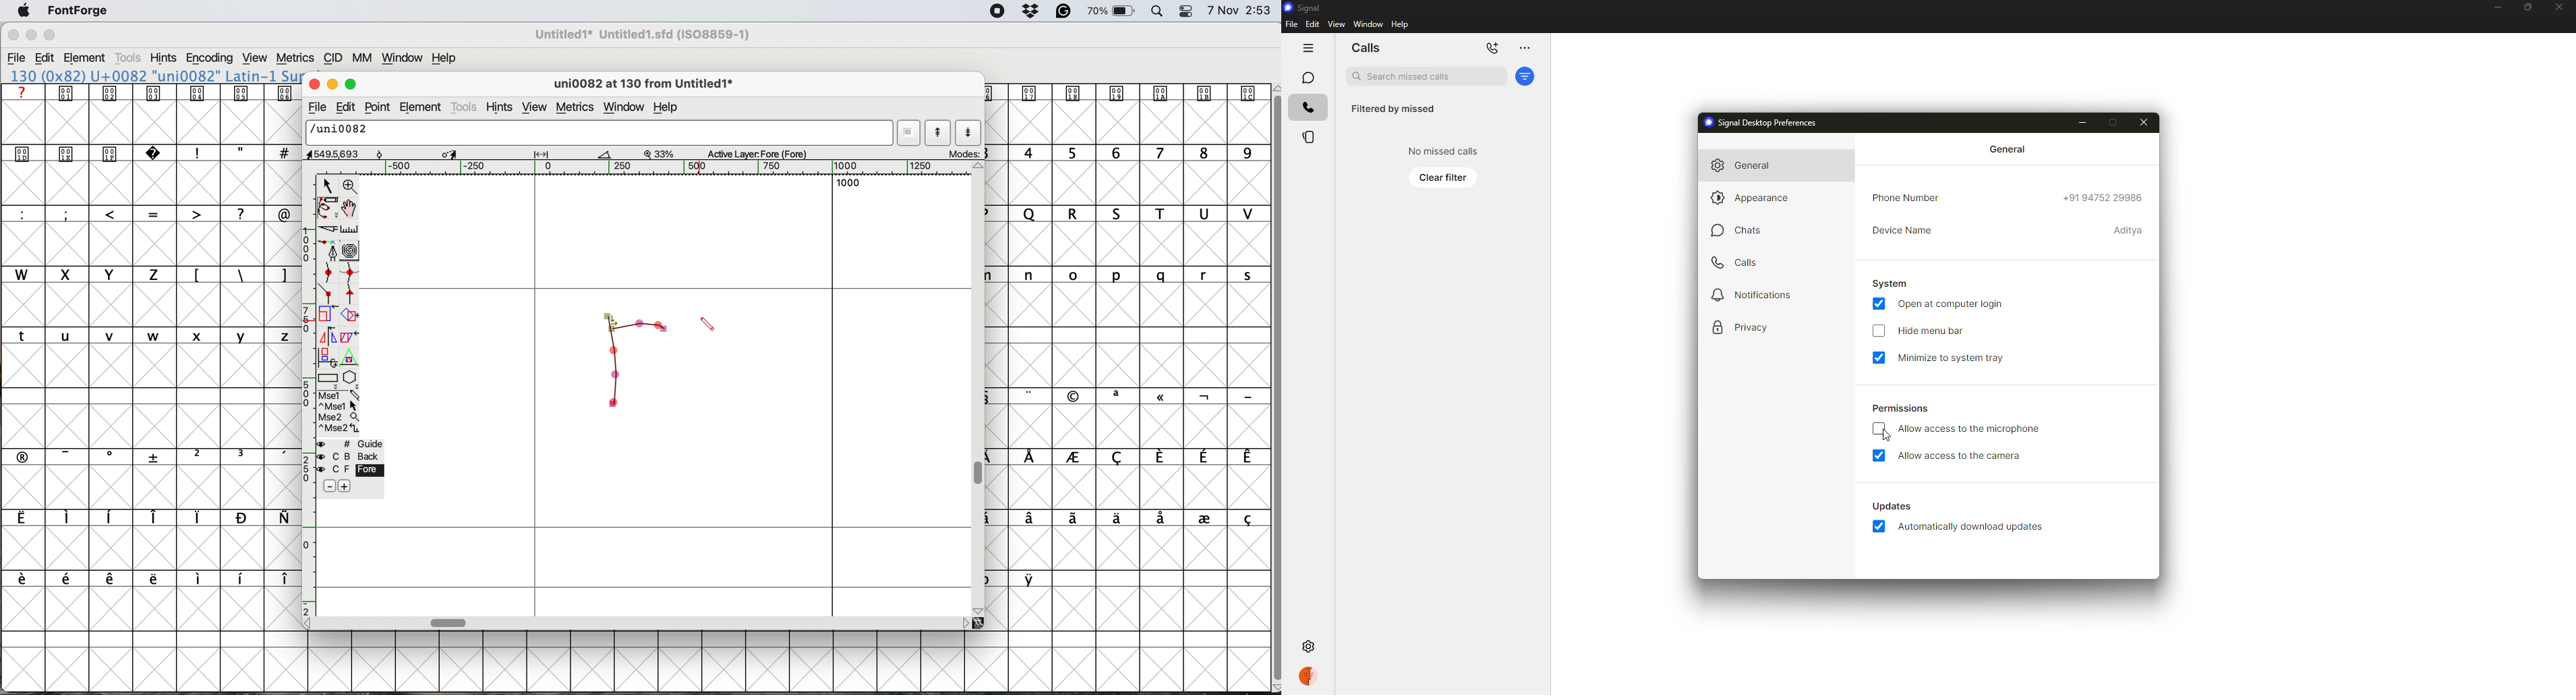  What do you see at coordinates (1312, 24) in the screenshot?
I see `edit` at bounding box center [1312, 24].